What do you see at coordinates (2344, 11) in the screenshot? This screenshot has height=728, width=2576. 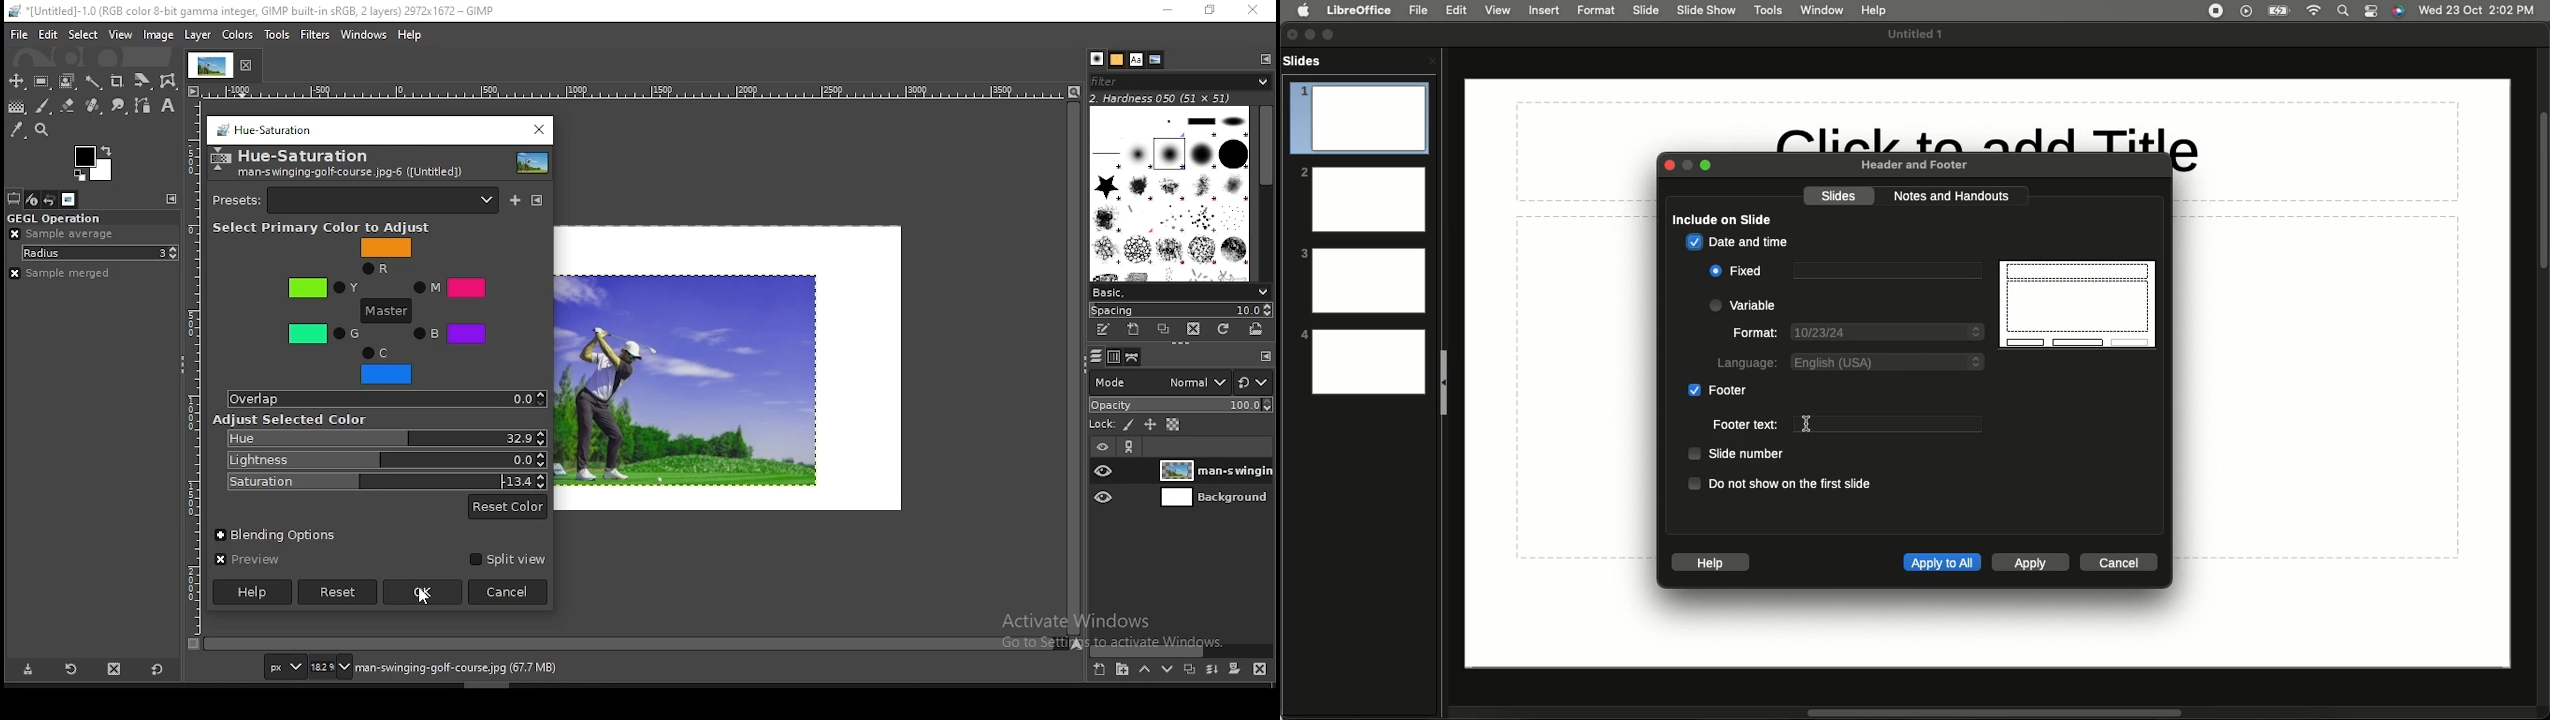 I see `Search` at bounding box center [2344, 11].